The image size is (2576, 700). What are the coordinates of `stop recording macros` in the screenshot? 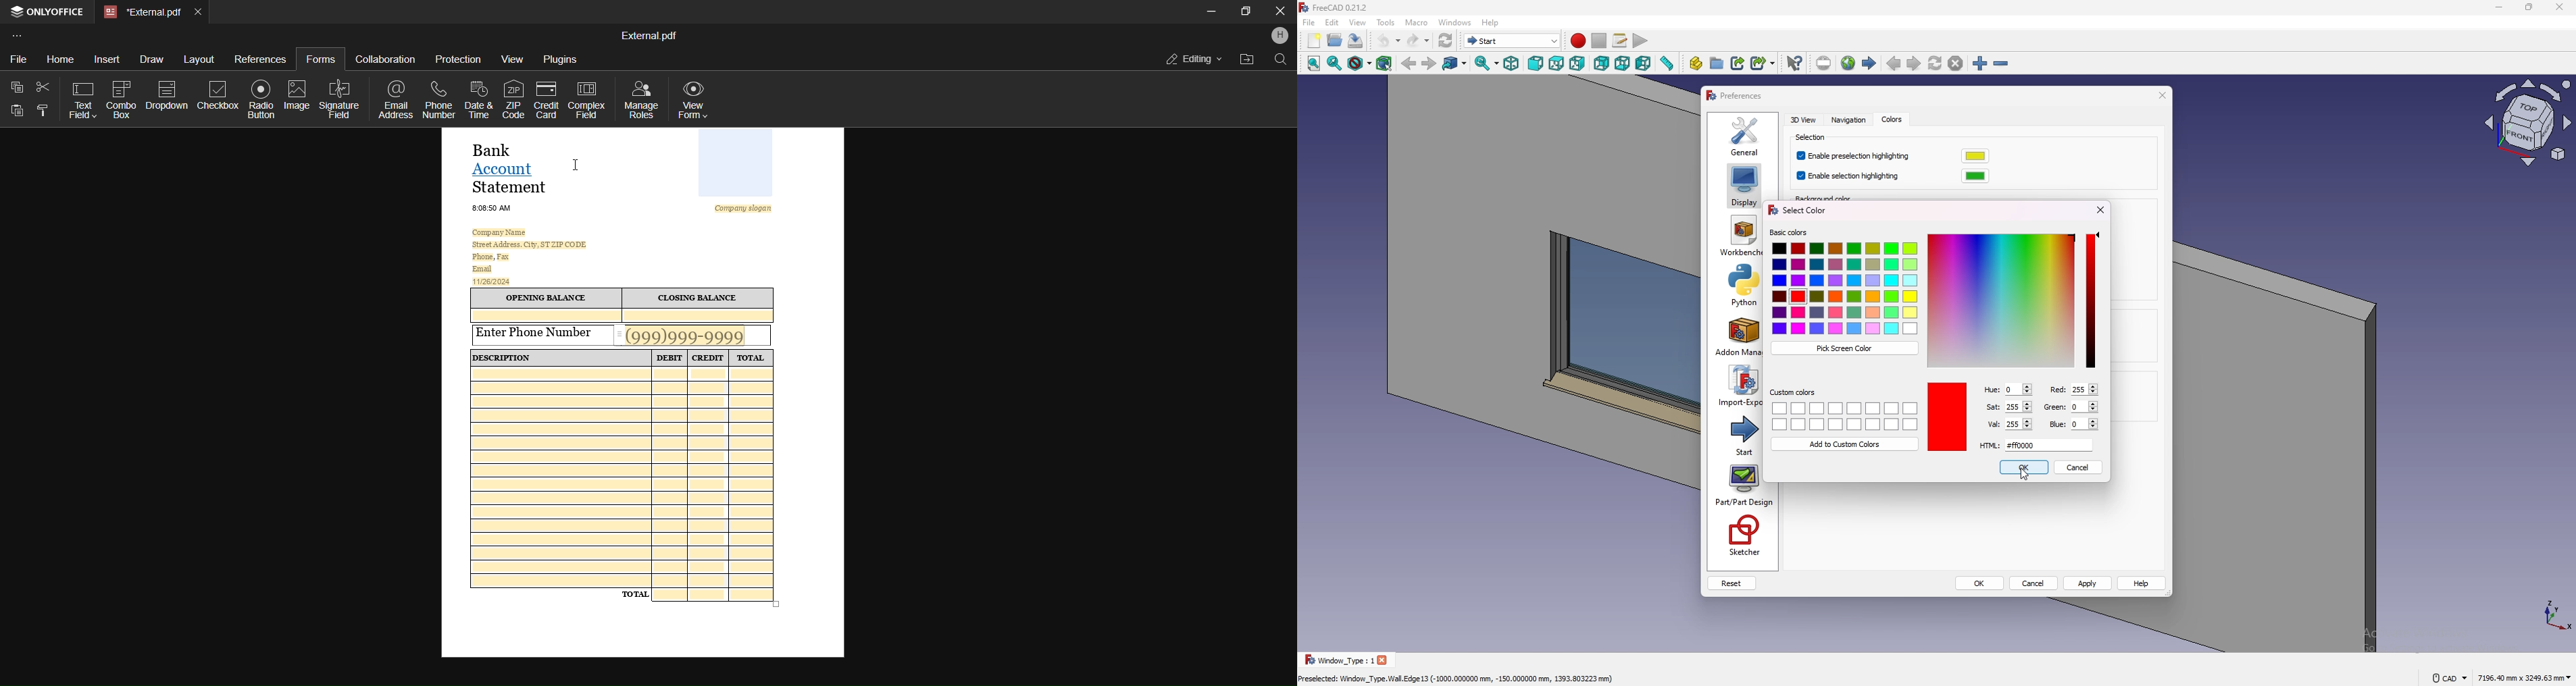 It's located at (1599, 41).